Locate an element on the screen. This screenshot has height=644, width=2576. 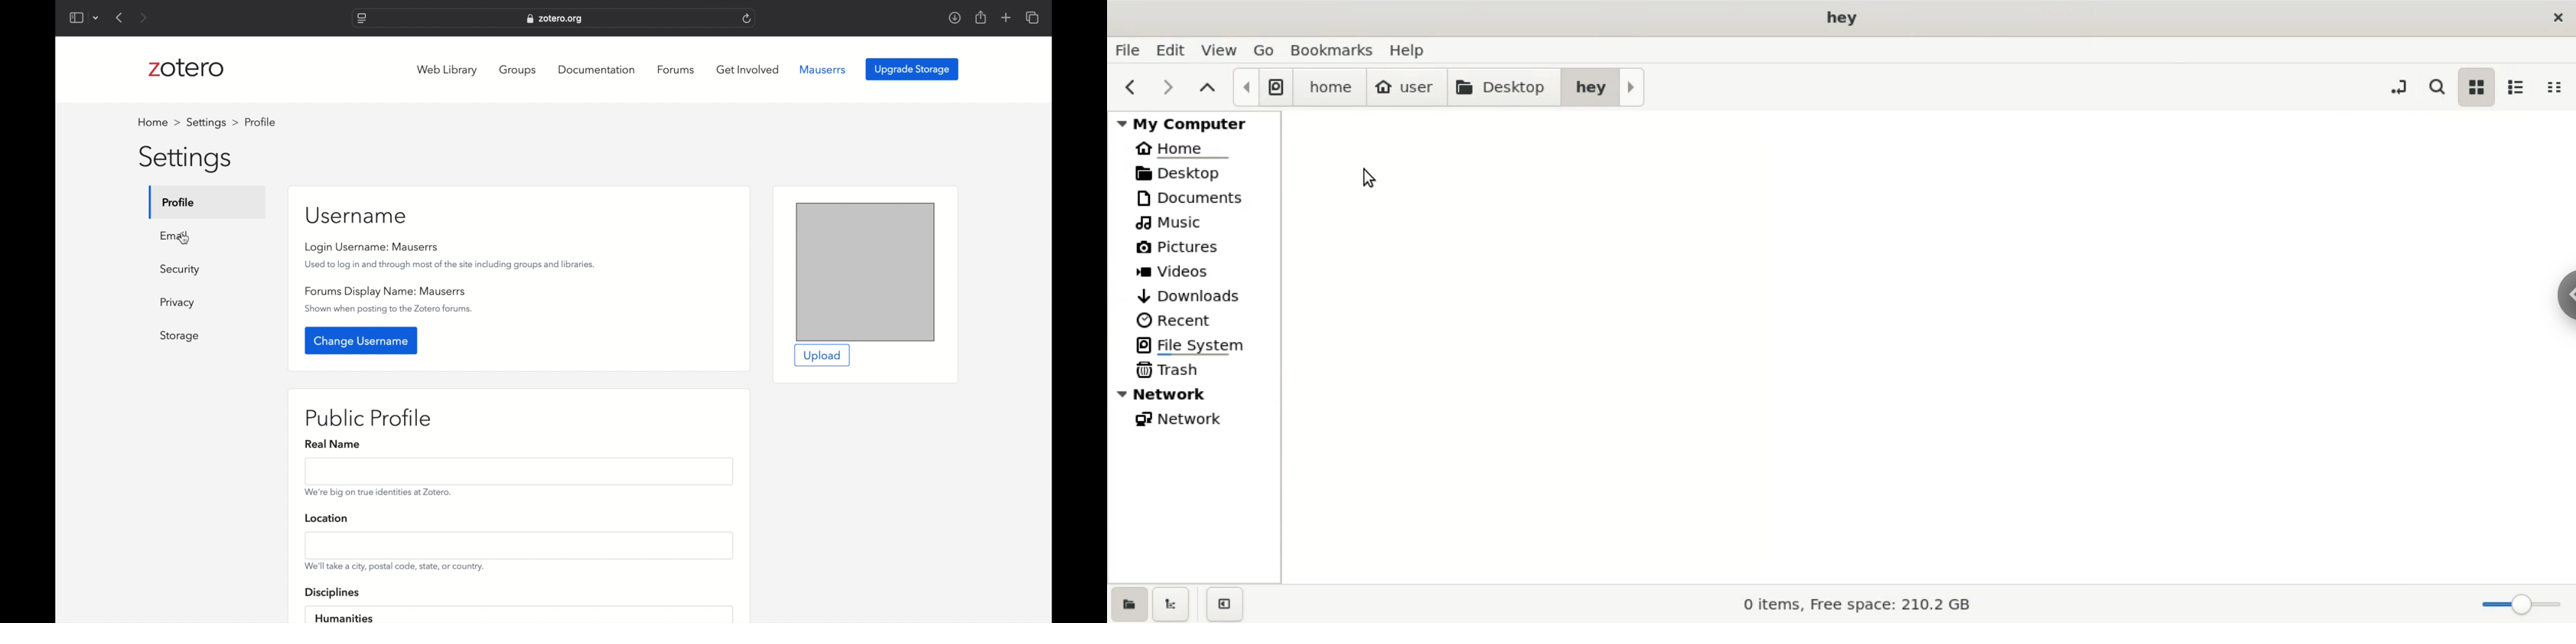
show sidebar is located at coordinates (76, 17).